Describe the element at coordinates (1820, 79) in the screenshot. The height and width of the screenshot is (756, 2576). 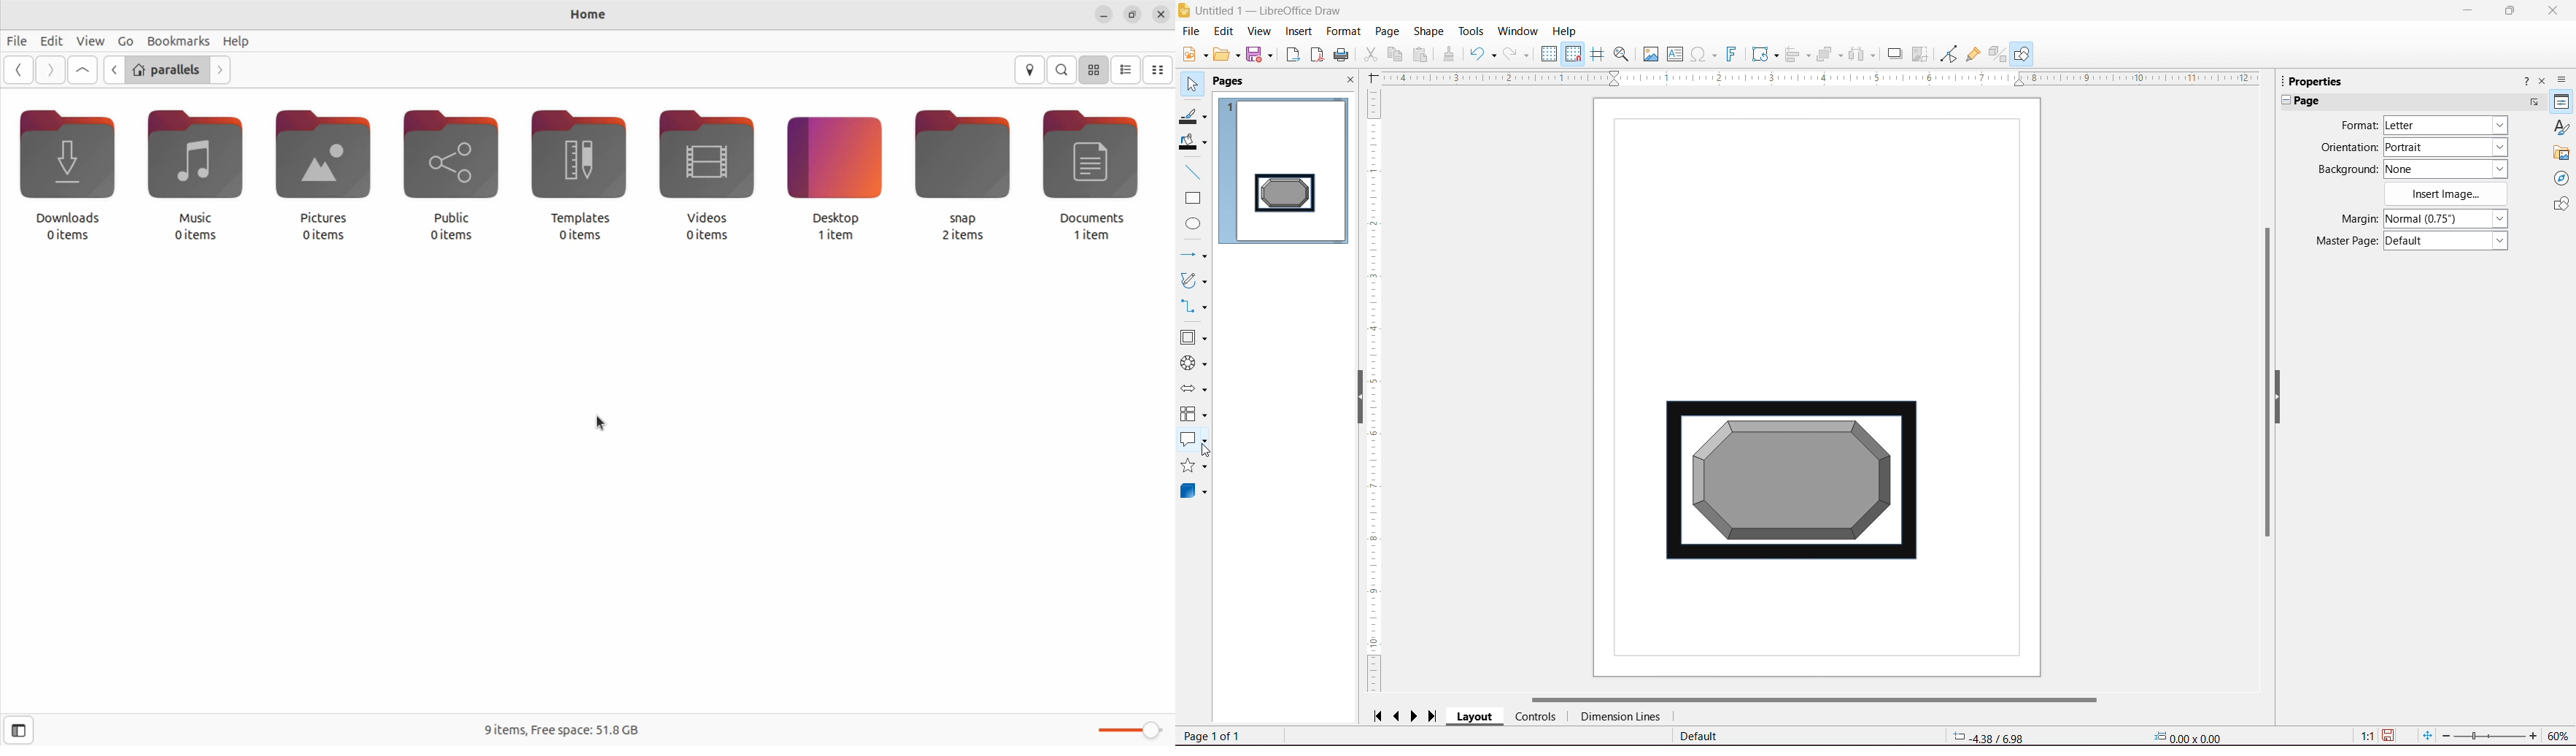
I see `Ruler` at that location.